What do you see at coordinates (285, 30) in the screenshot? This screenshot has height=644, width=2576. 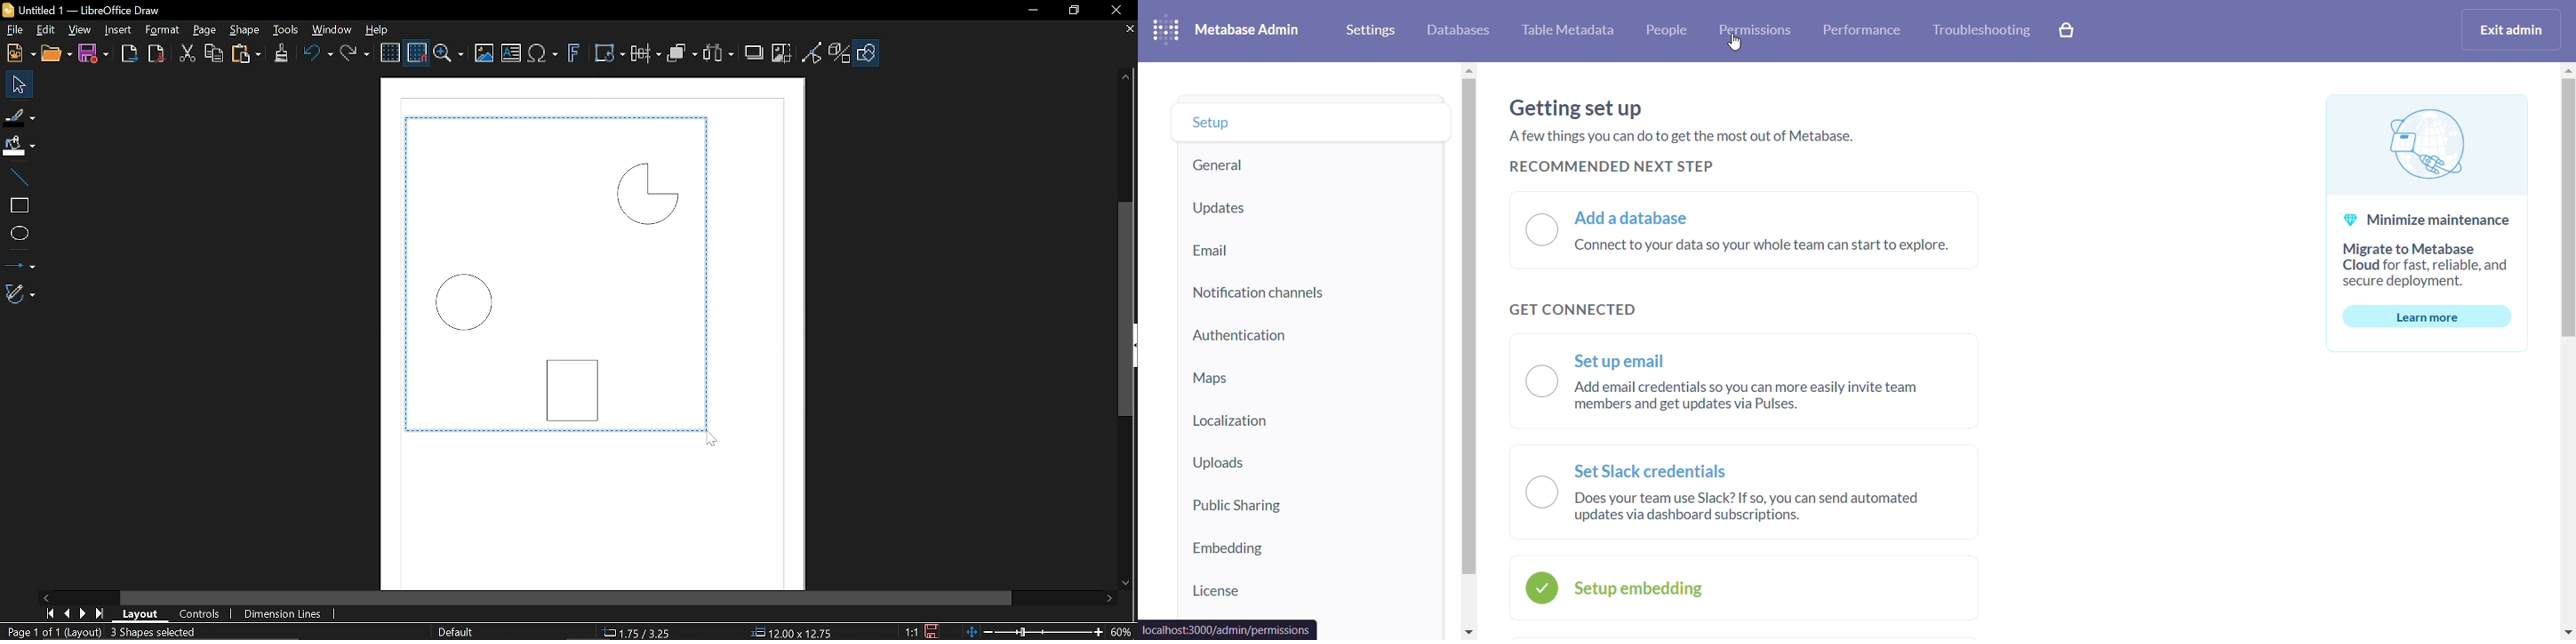 I see `Tools` at bounding box center [285, 30].